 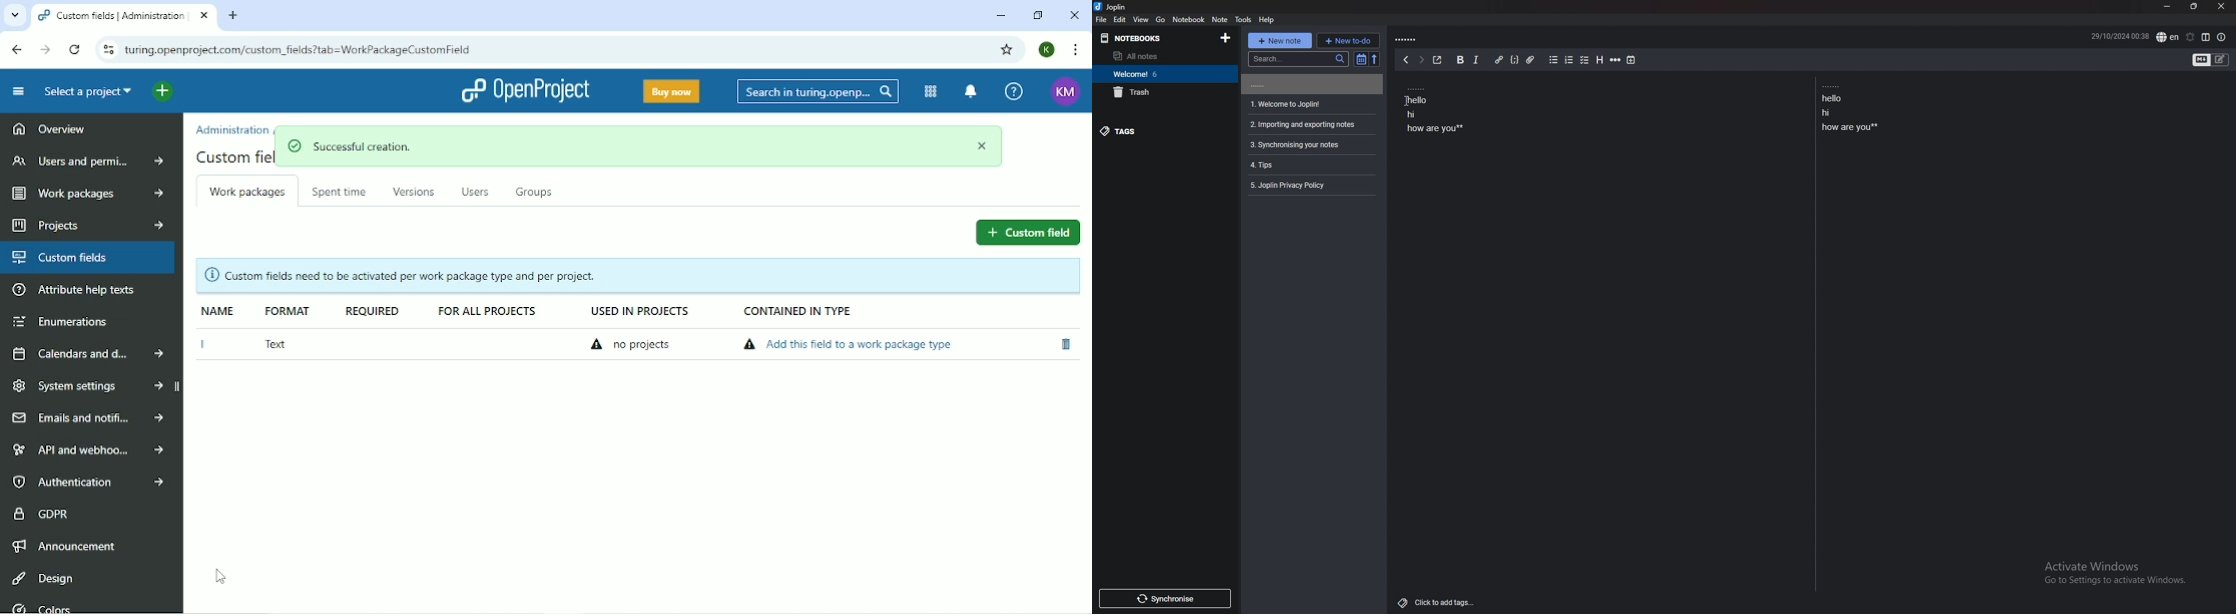 I want to click on toggle external editing, so click(x=1438, y=60).